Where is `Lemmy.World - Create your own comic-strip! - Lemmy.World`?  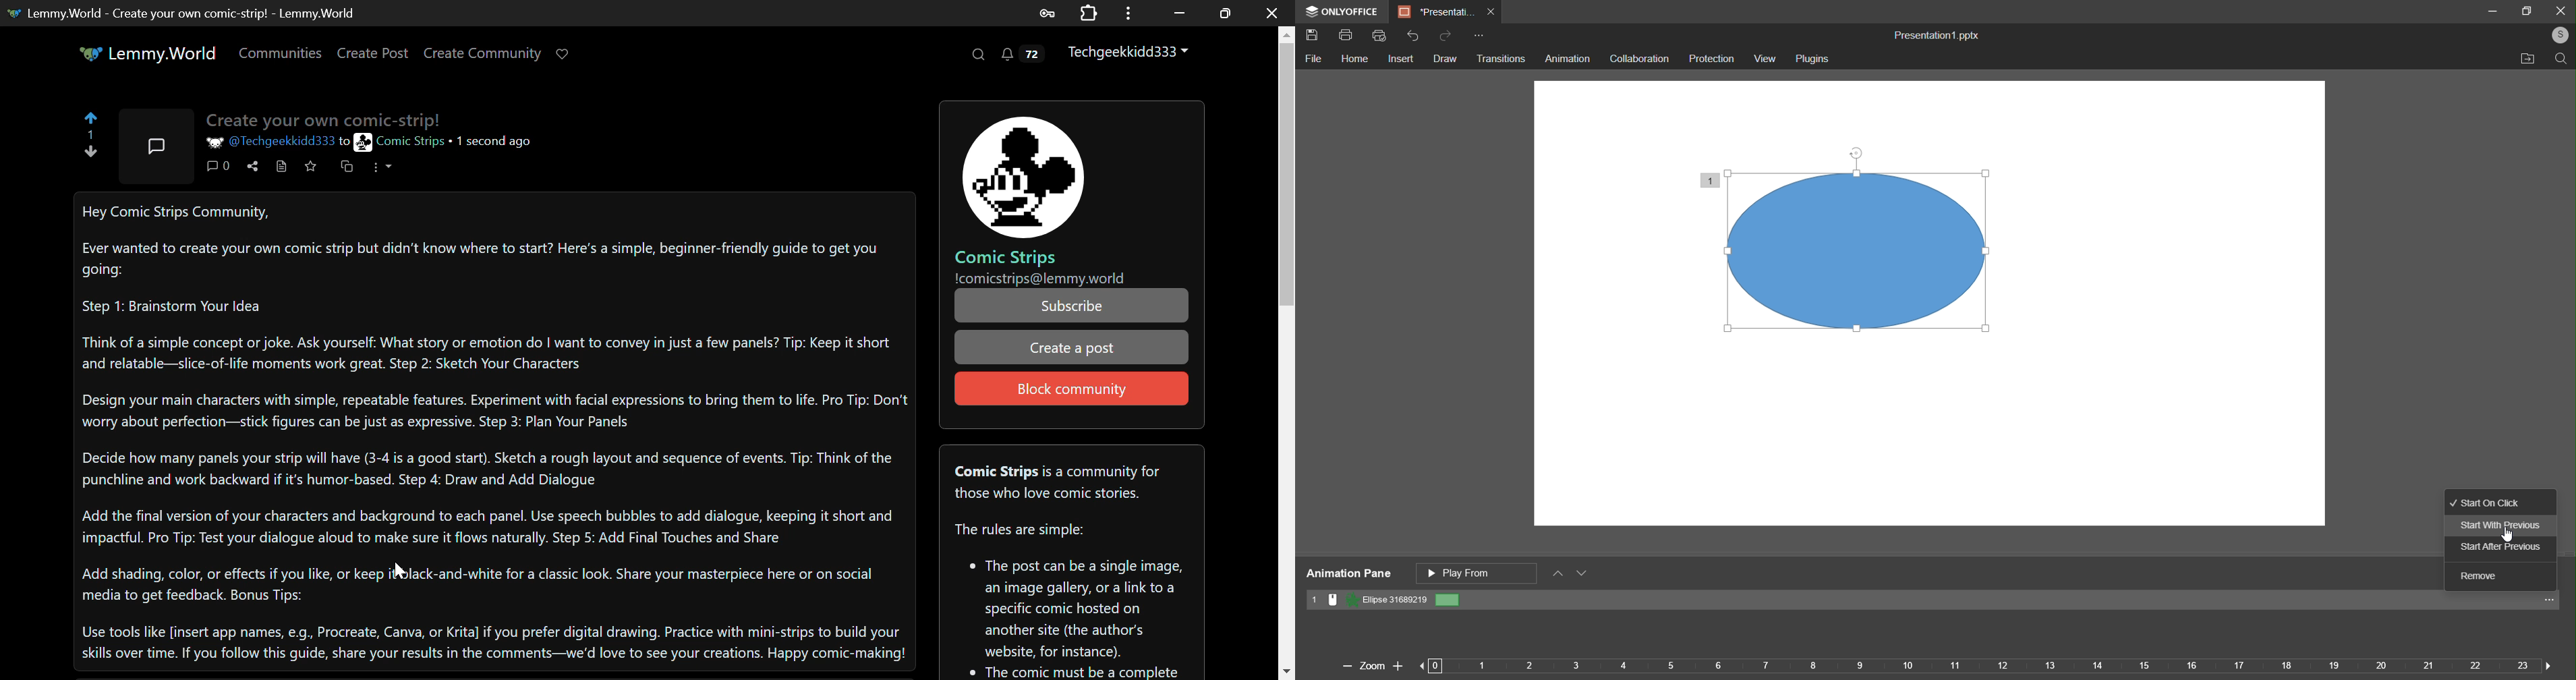 Lemmy.World - Create your own comic-strip! - Lemmy.World is located at coordinates (182, 13).